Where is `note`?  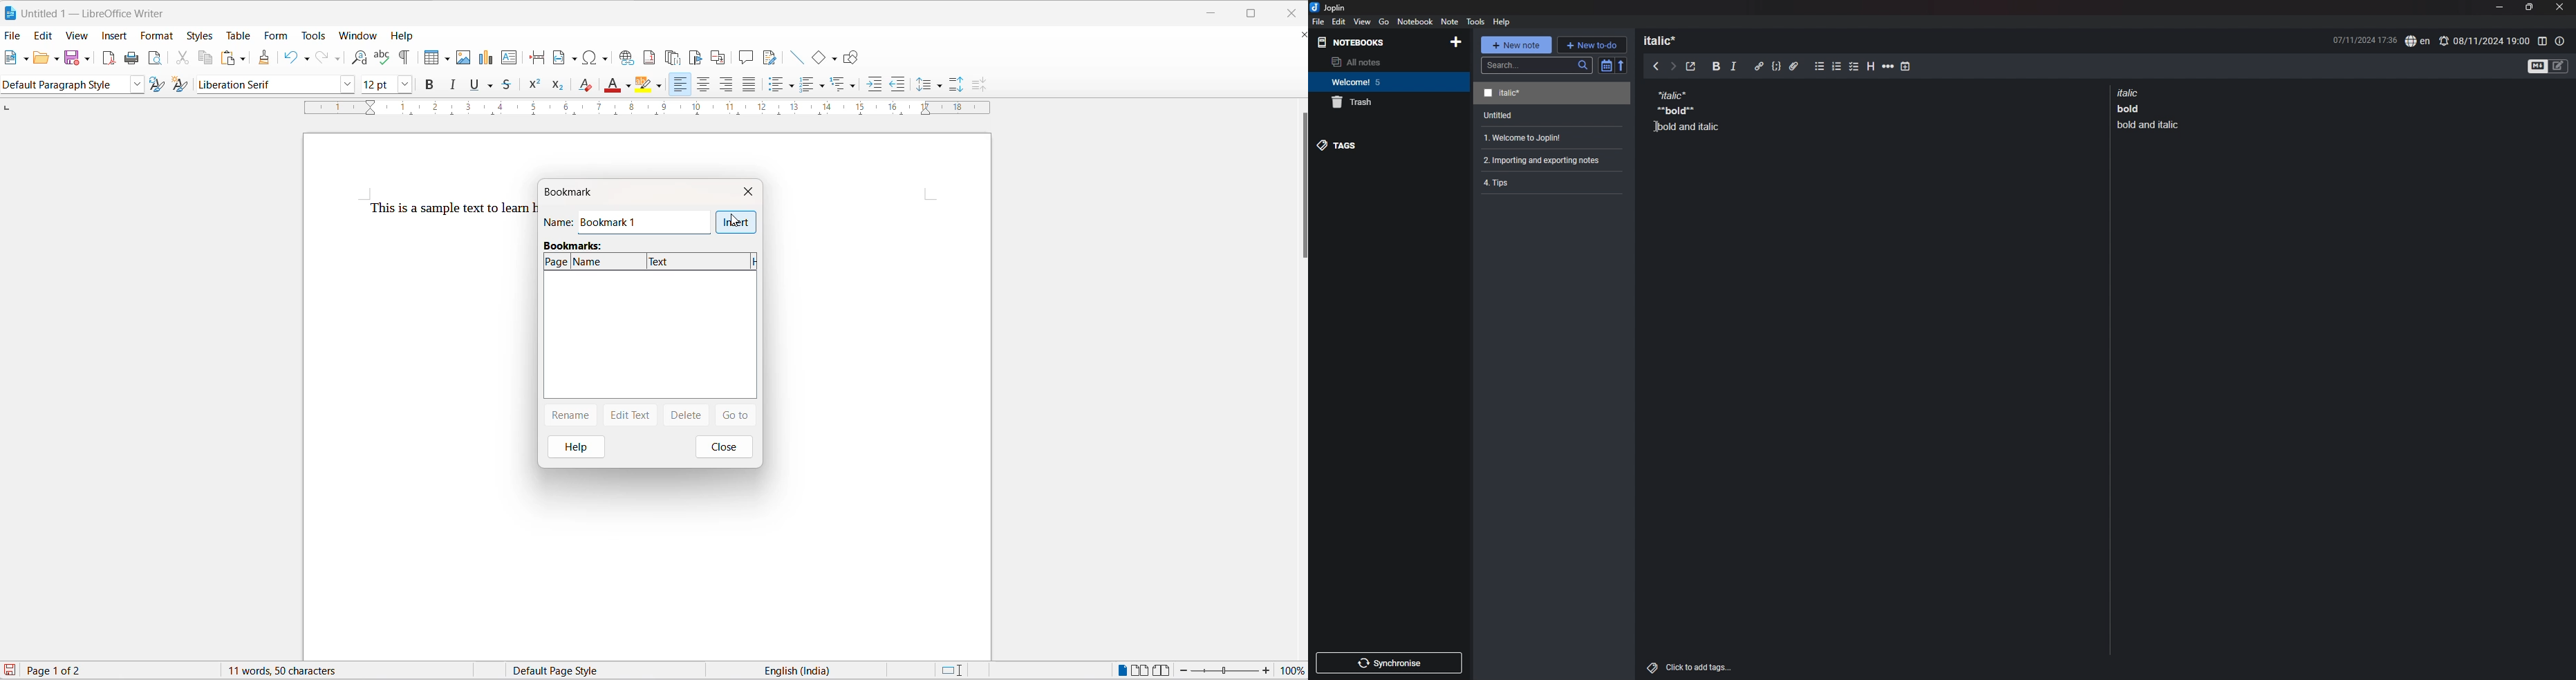
note is located at coordinates (1546, 160).